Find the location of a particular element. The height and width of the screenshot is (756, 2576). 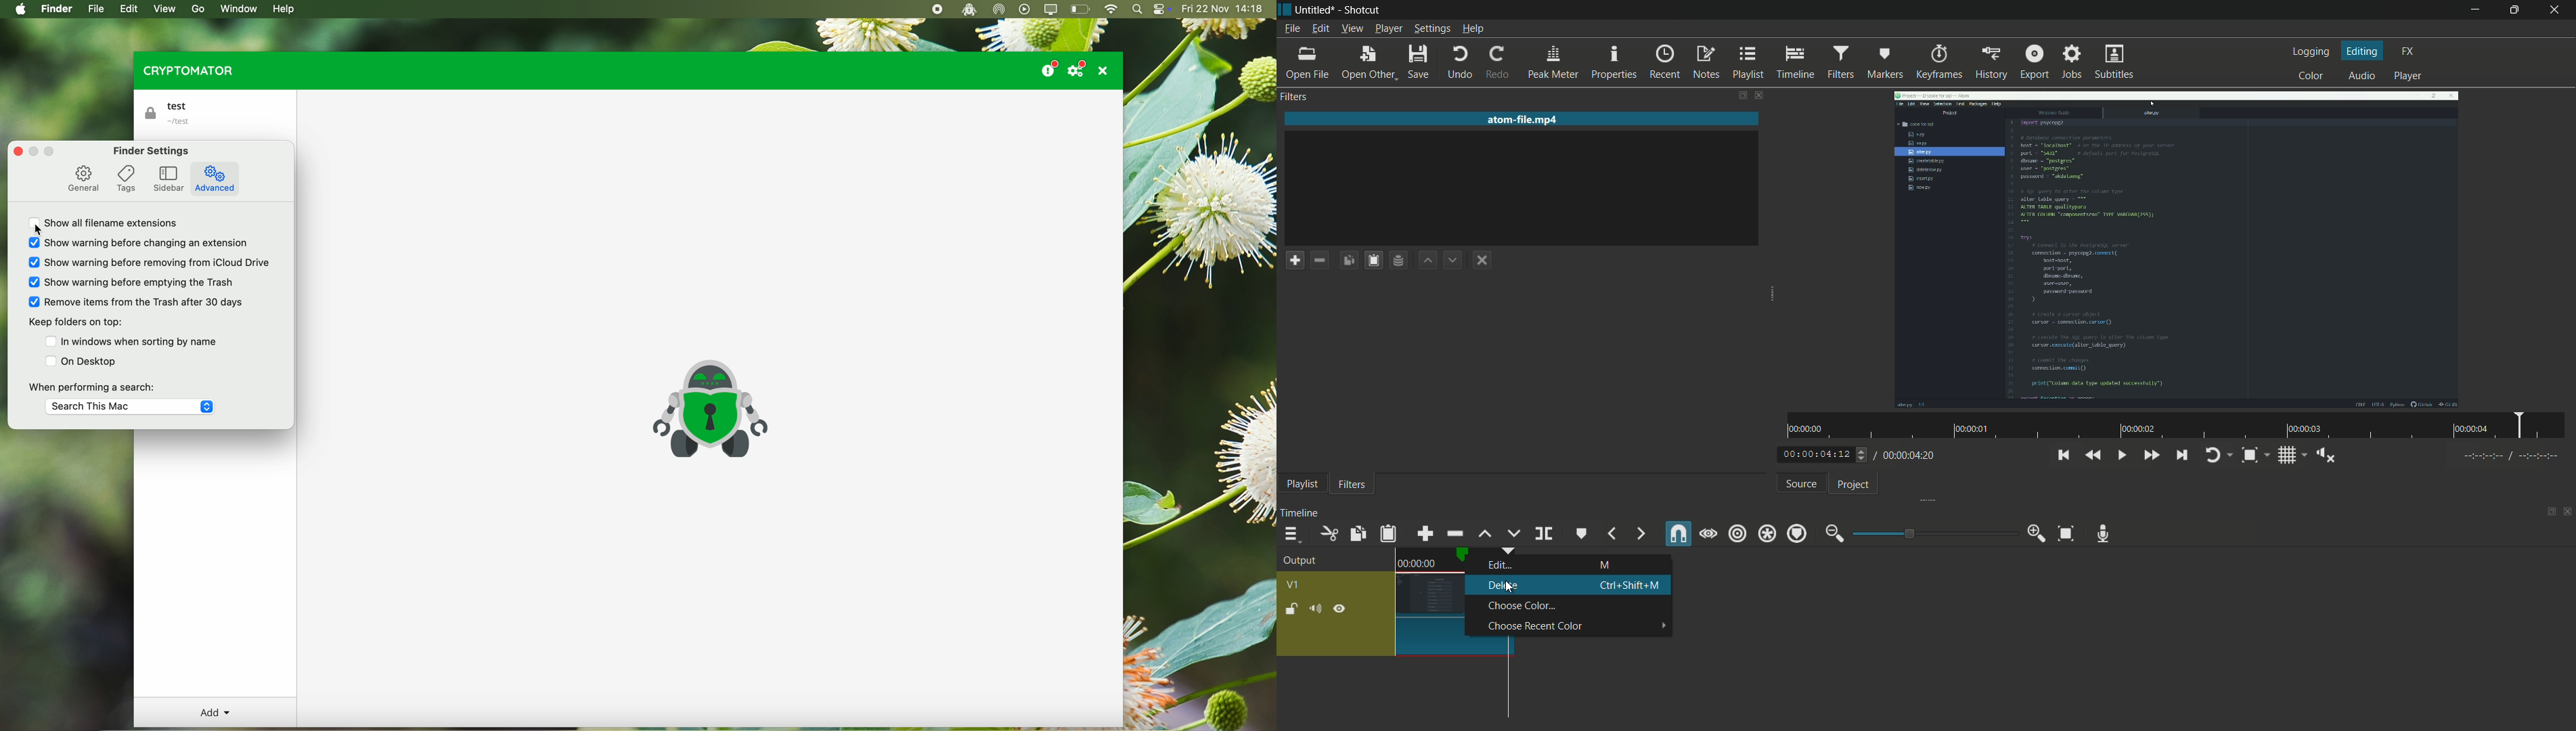

redo is located at coordinates (1498, 62).